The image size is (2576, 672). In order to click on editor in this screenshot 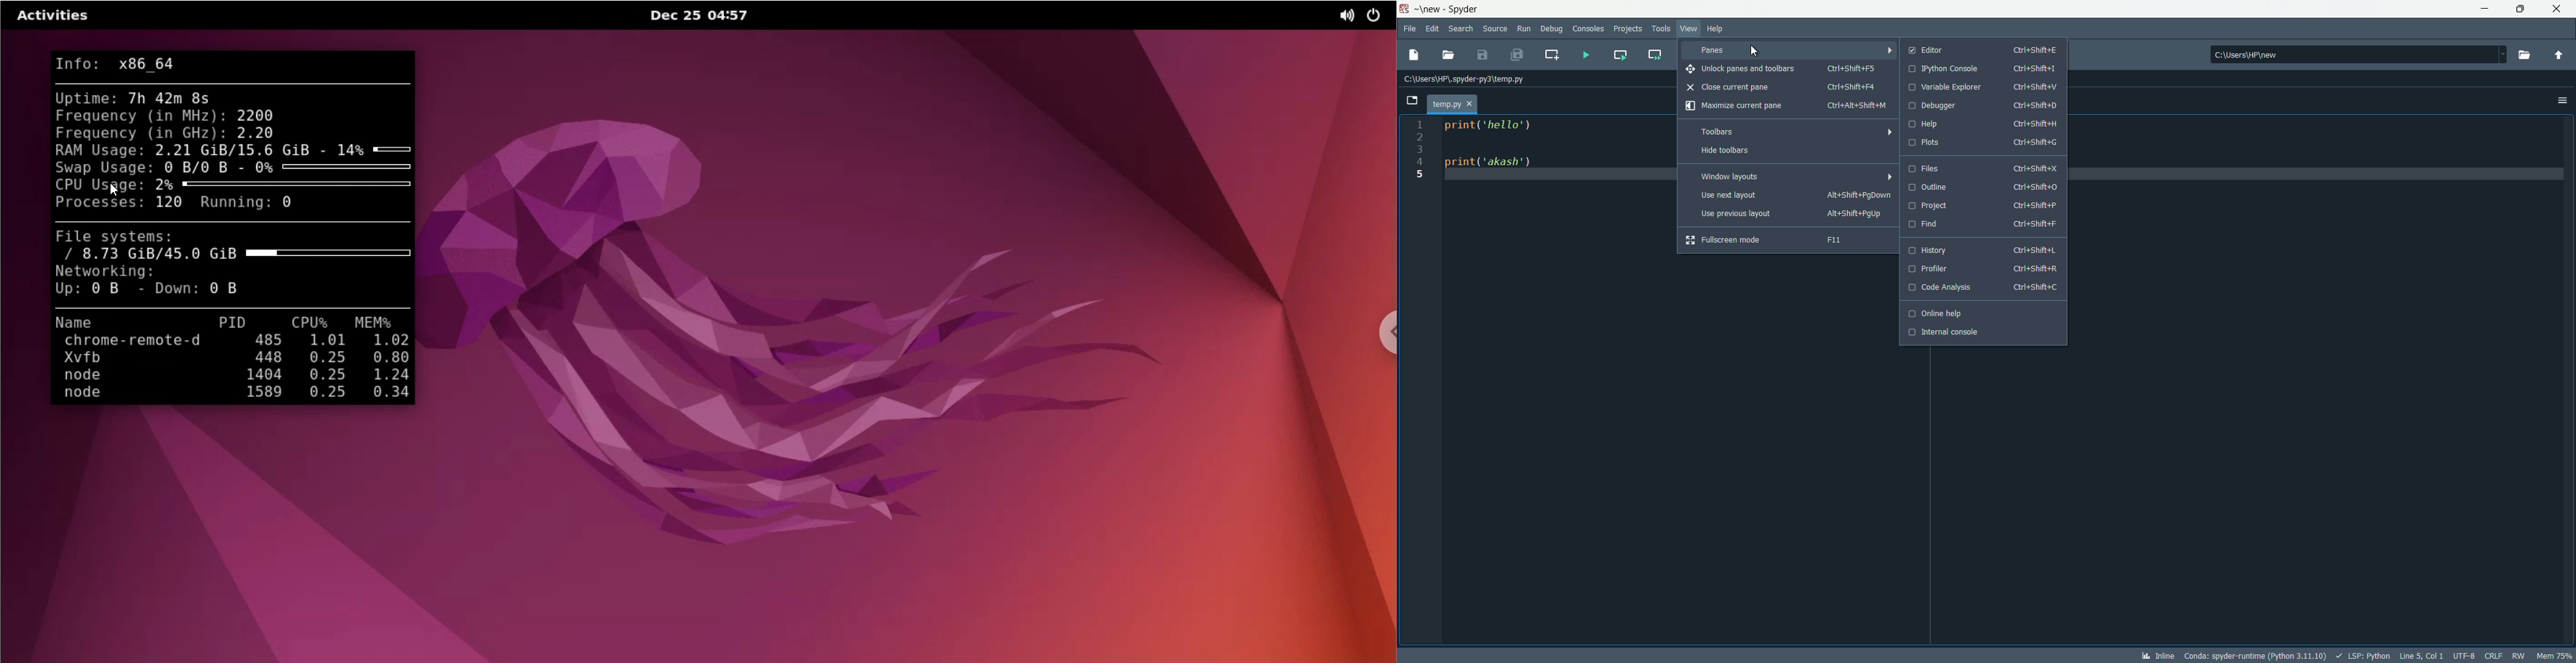, I will do `click(1984, 49)`.